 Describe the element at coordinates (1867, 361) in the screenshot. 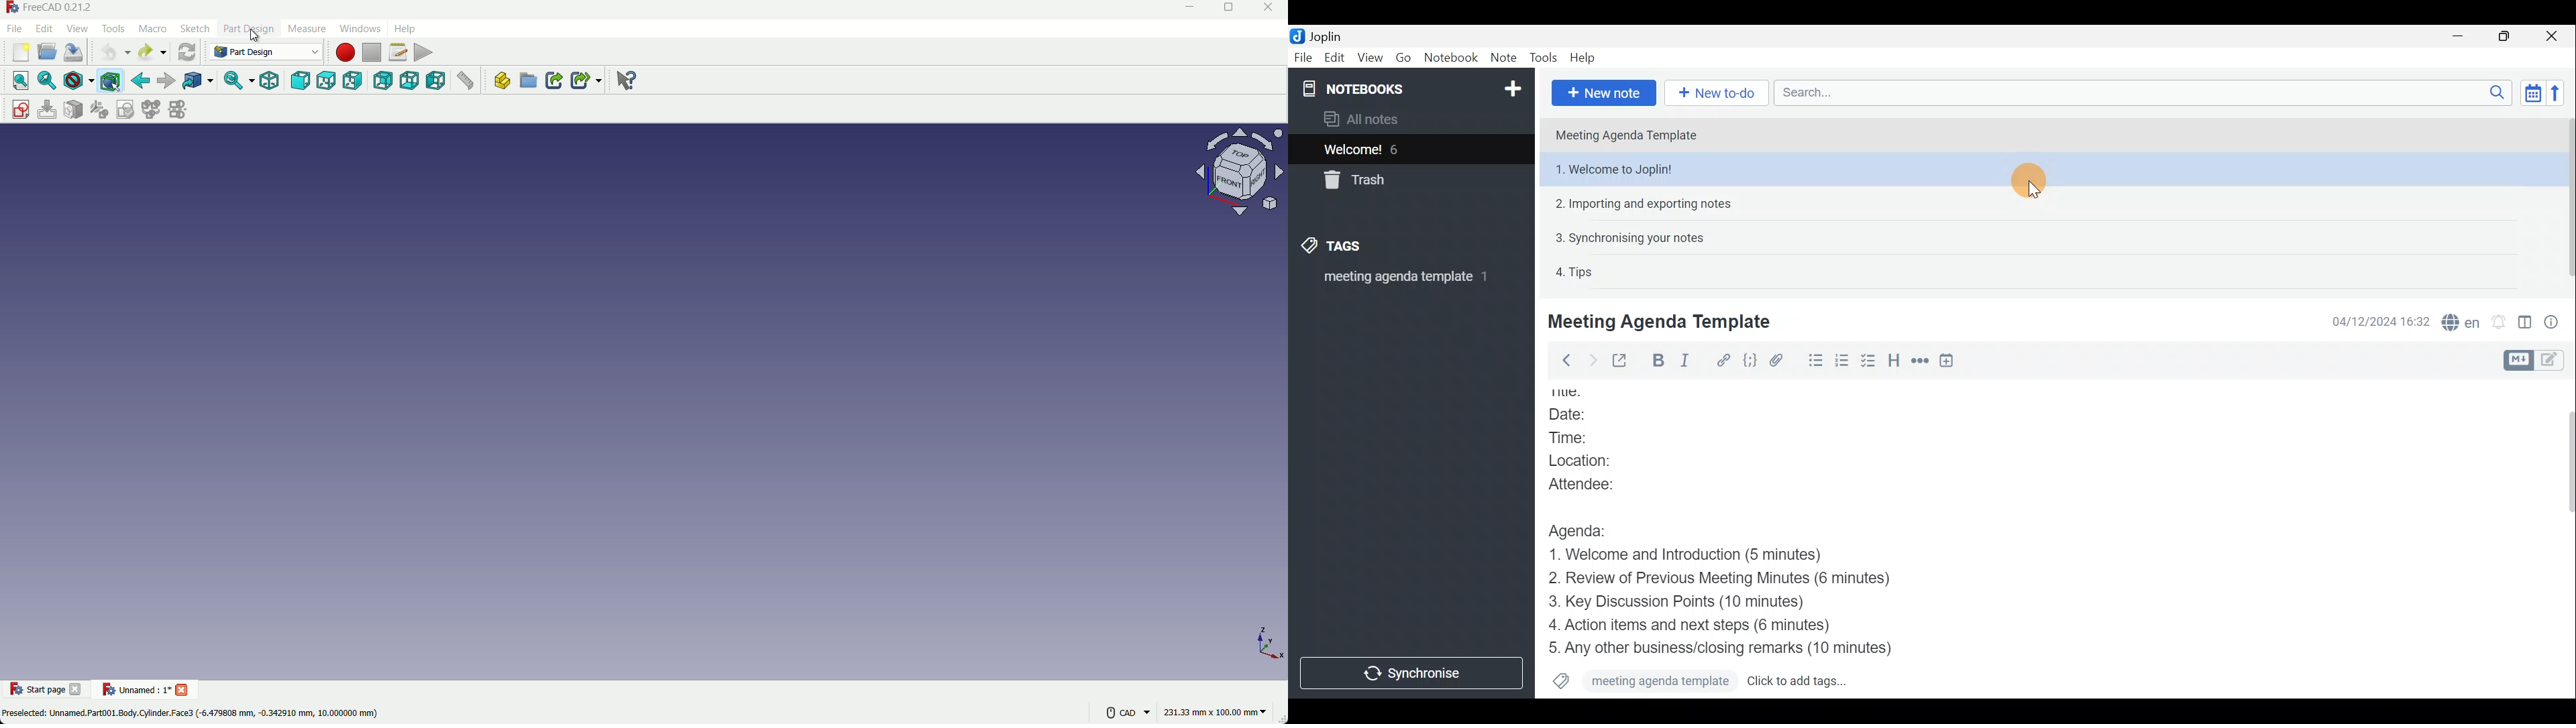

I see `Checkbox` at that location.